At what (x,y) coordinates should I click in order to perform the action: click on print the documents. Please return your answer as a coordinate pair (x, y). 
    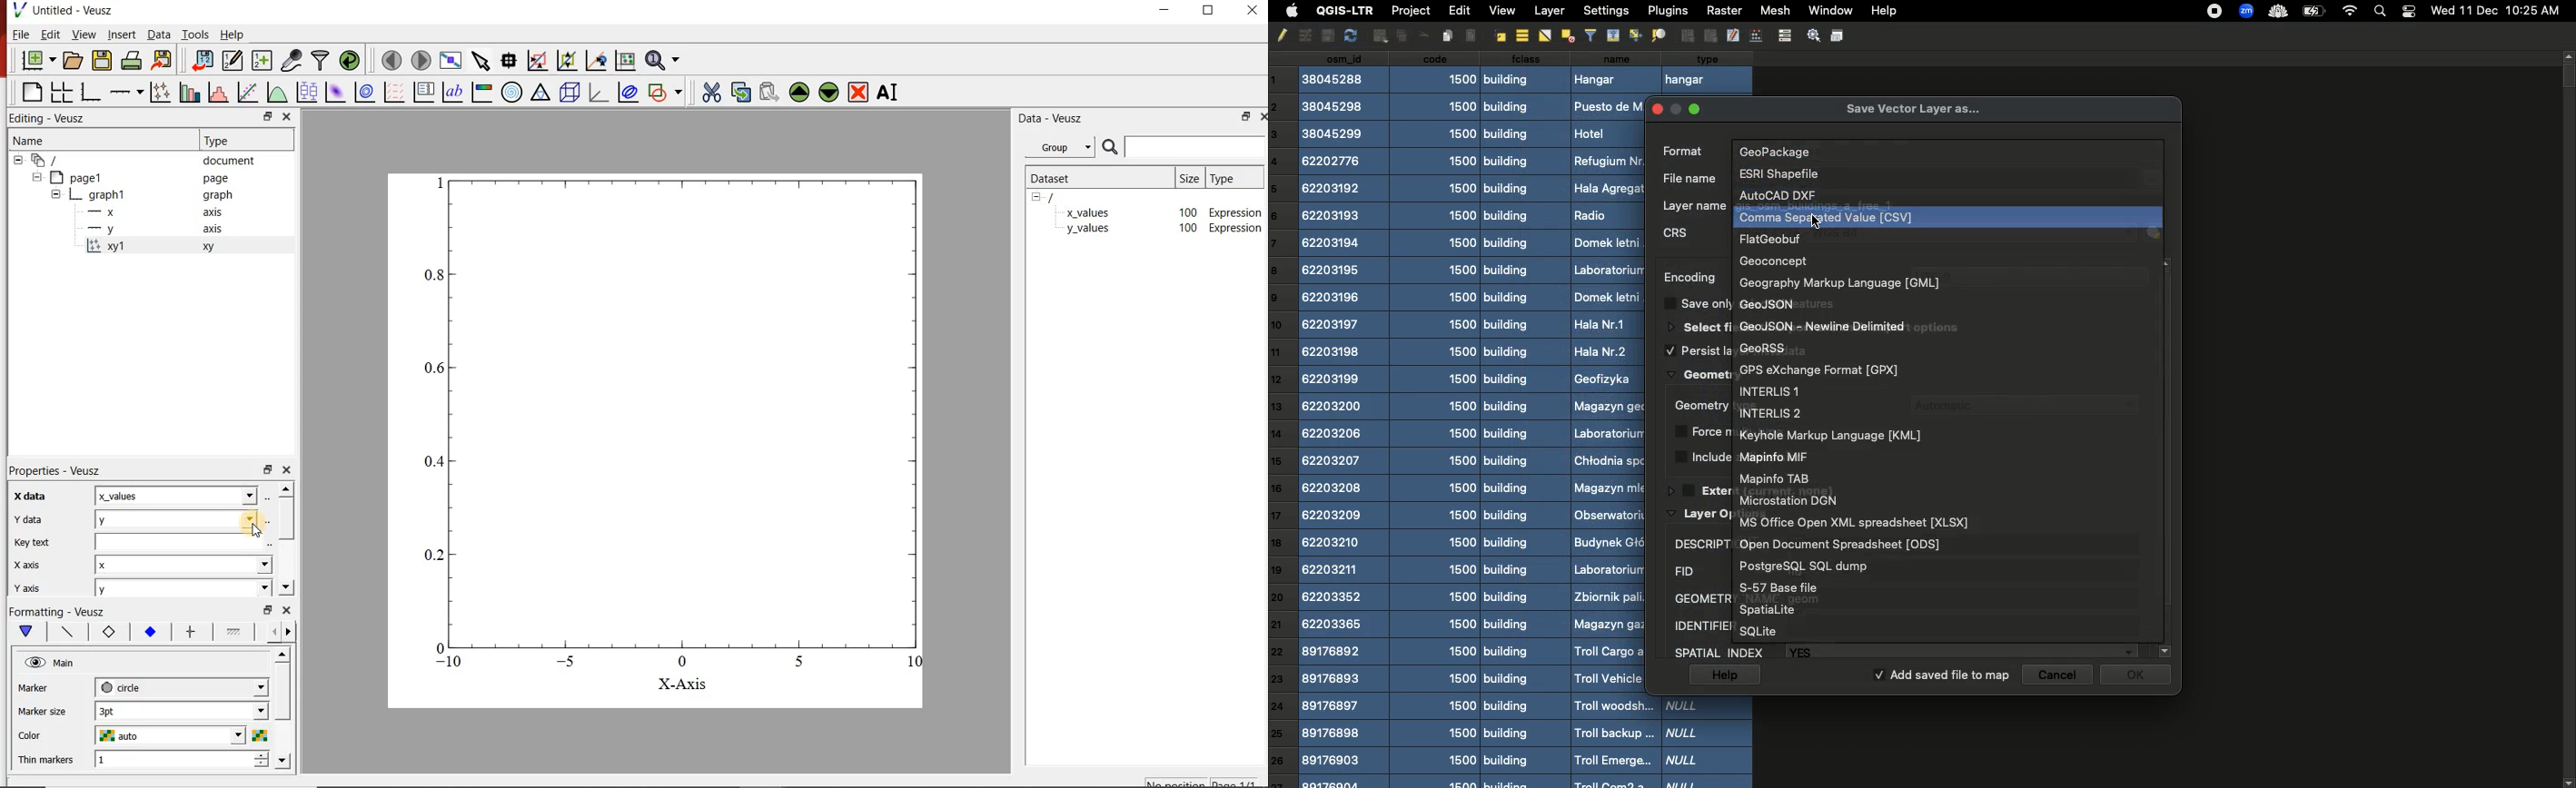
    Looking at the image, I should click on (131, 60).